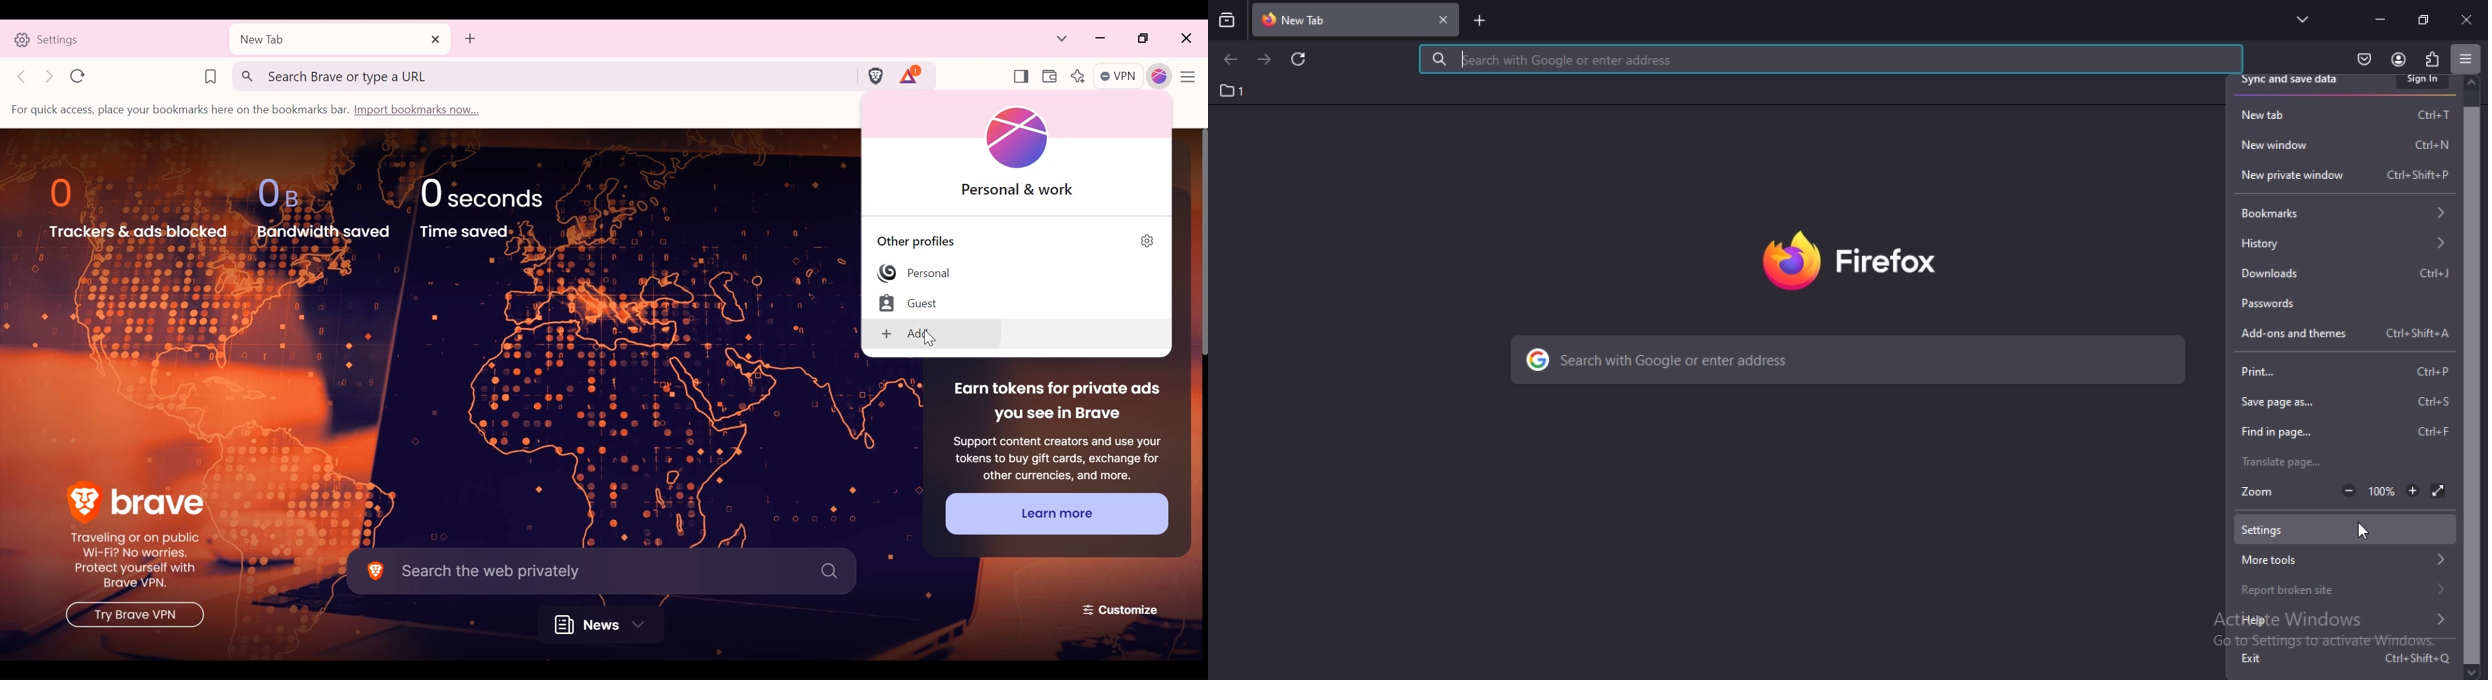  Describe the element at coordinates (2350, 143) in the screenshot. I see `new window` at that location.